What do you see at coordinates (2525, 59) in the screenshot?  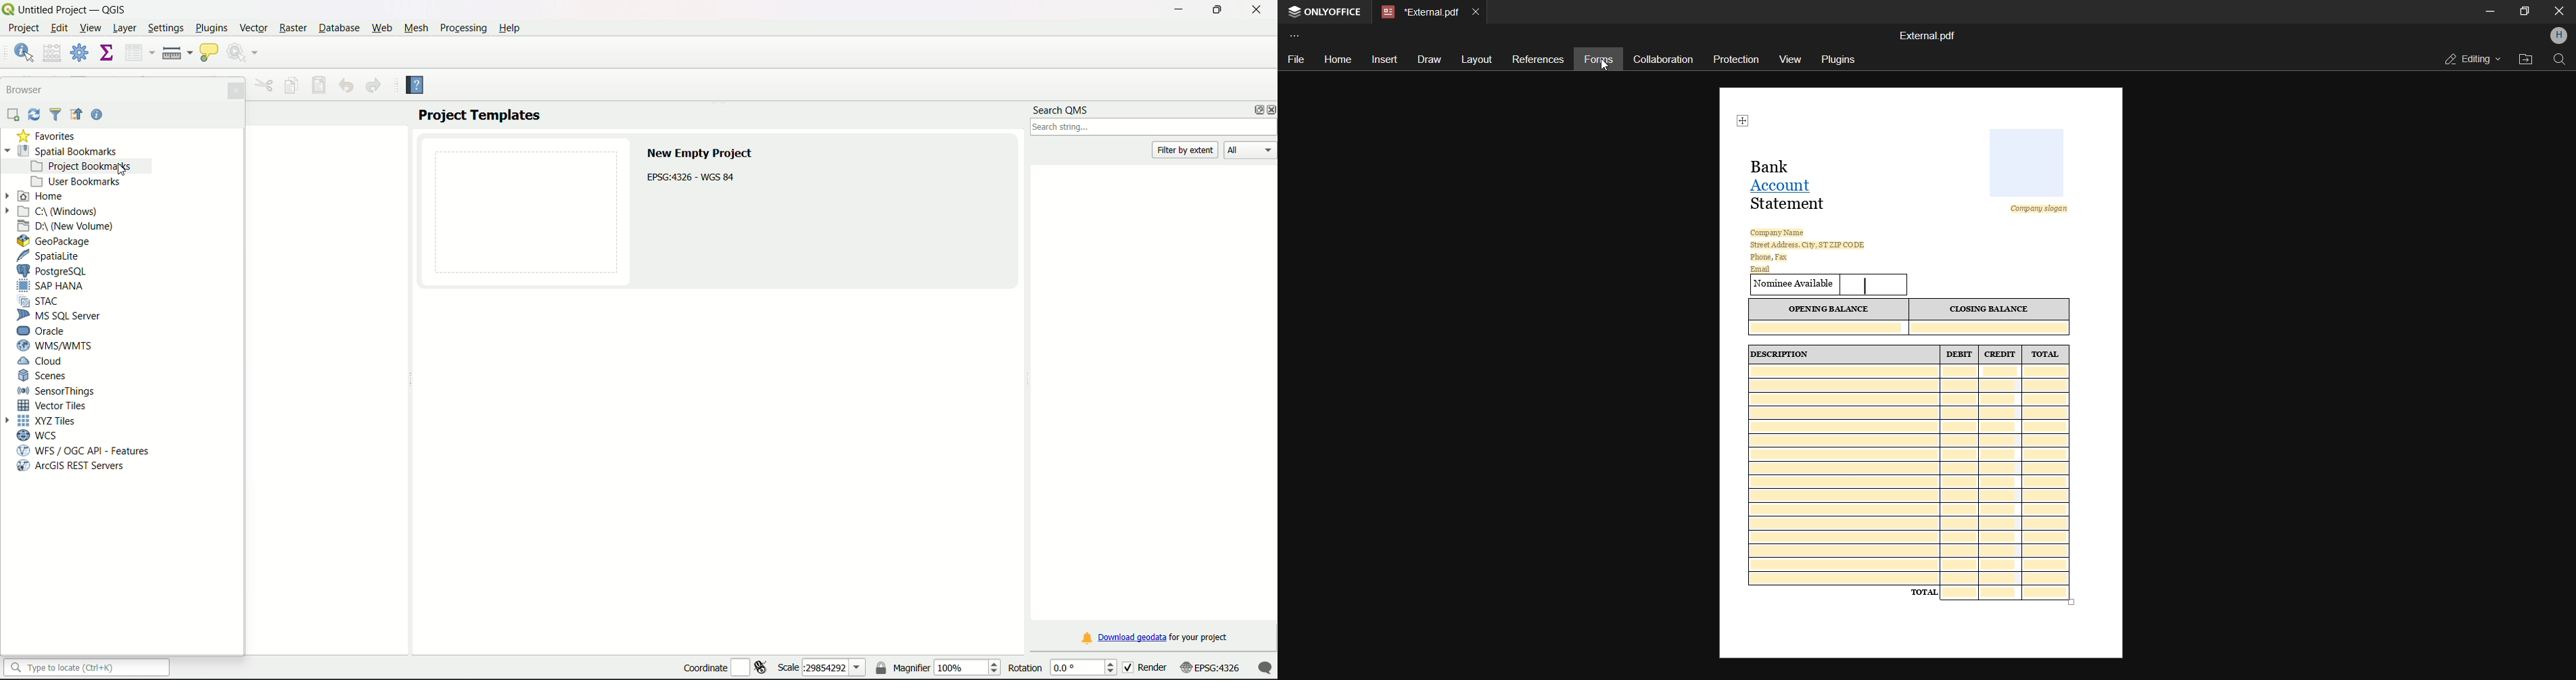 I see `open file location` at bounding box center [2525, 59].